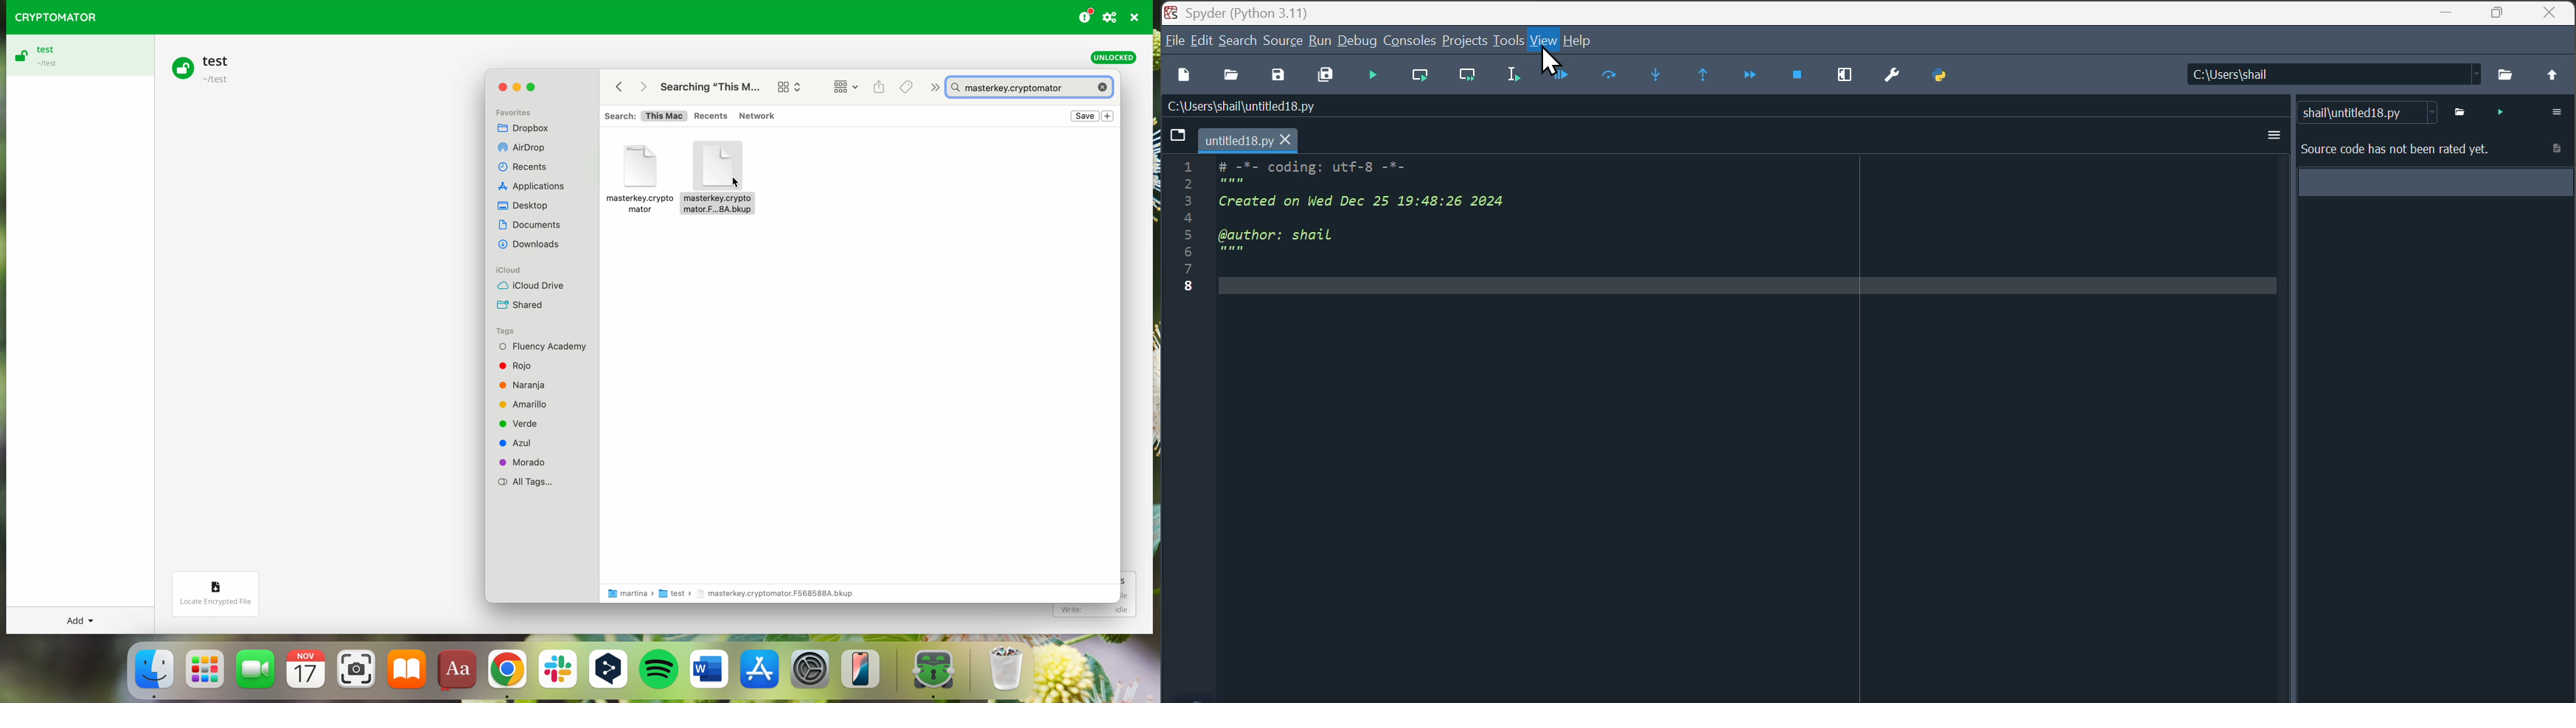 This screenshot has width=2576, height=728. What do you see at coordinates (1589, 39) in the screenshot?
I see `help` at bounding box center [1589, 39].